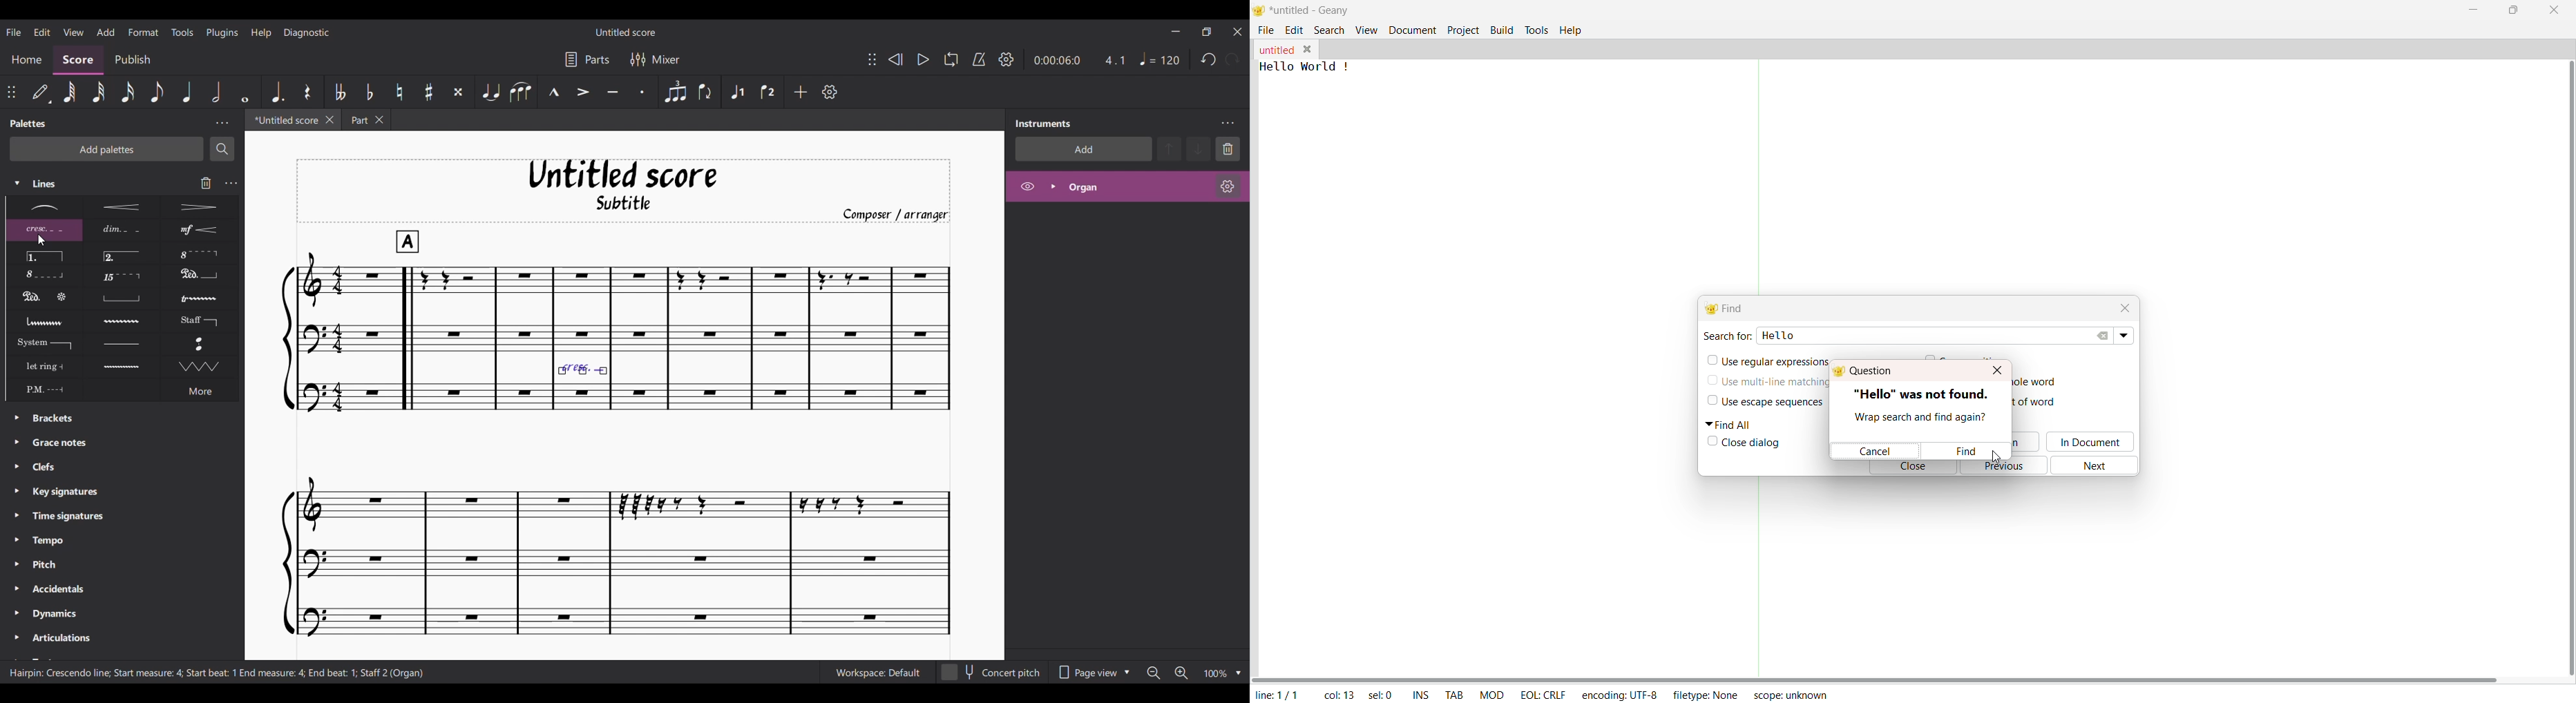 Image resolution: width=2576 pixels, height=728 pixels. I want to click on Selection in Line palette added to selection on score, so click(582, 355).